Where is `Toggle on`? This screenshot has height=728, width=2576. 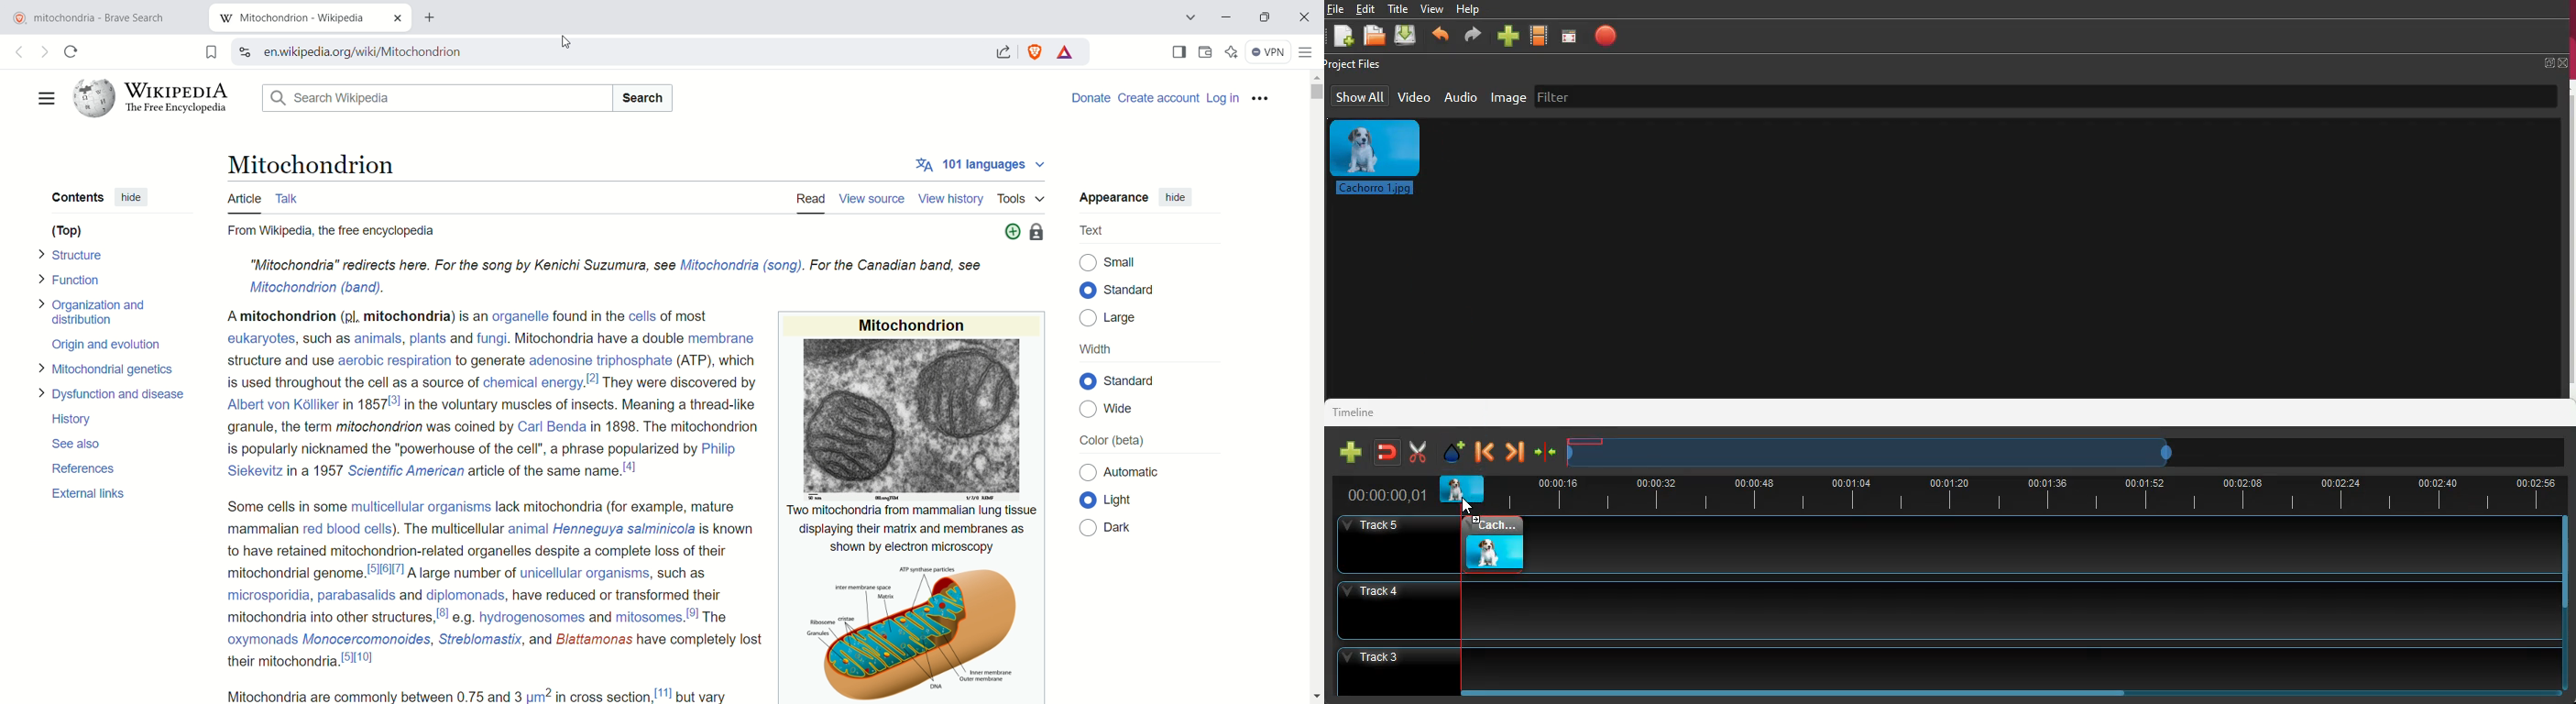 Toggle on is located at coordinates (1087, 291).